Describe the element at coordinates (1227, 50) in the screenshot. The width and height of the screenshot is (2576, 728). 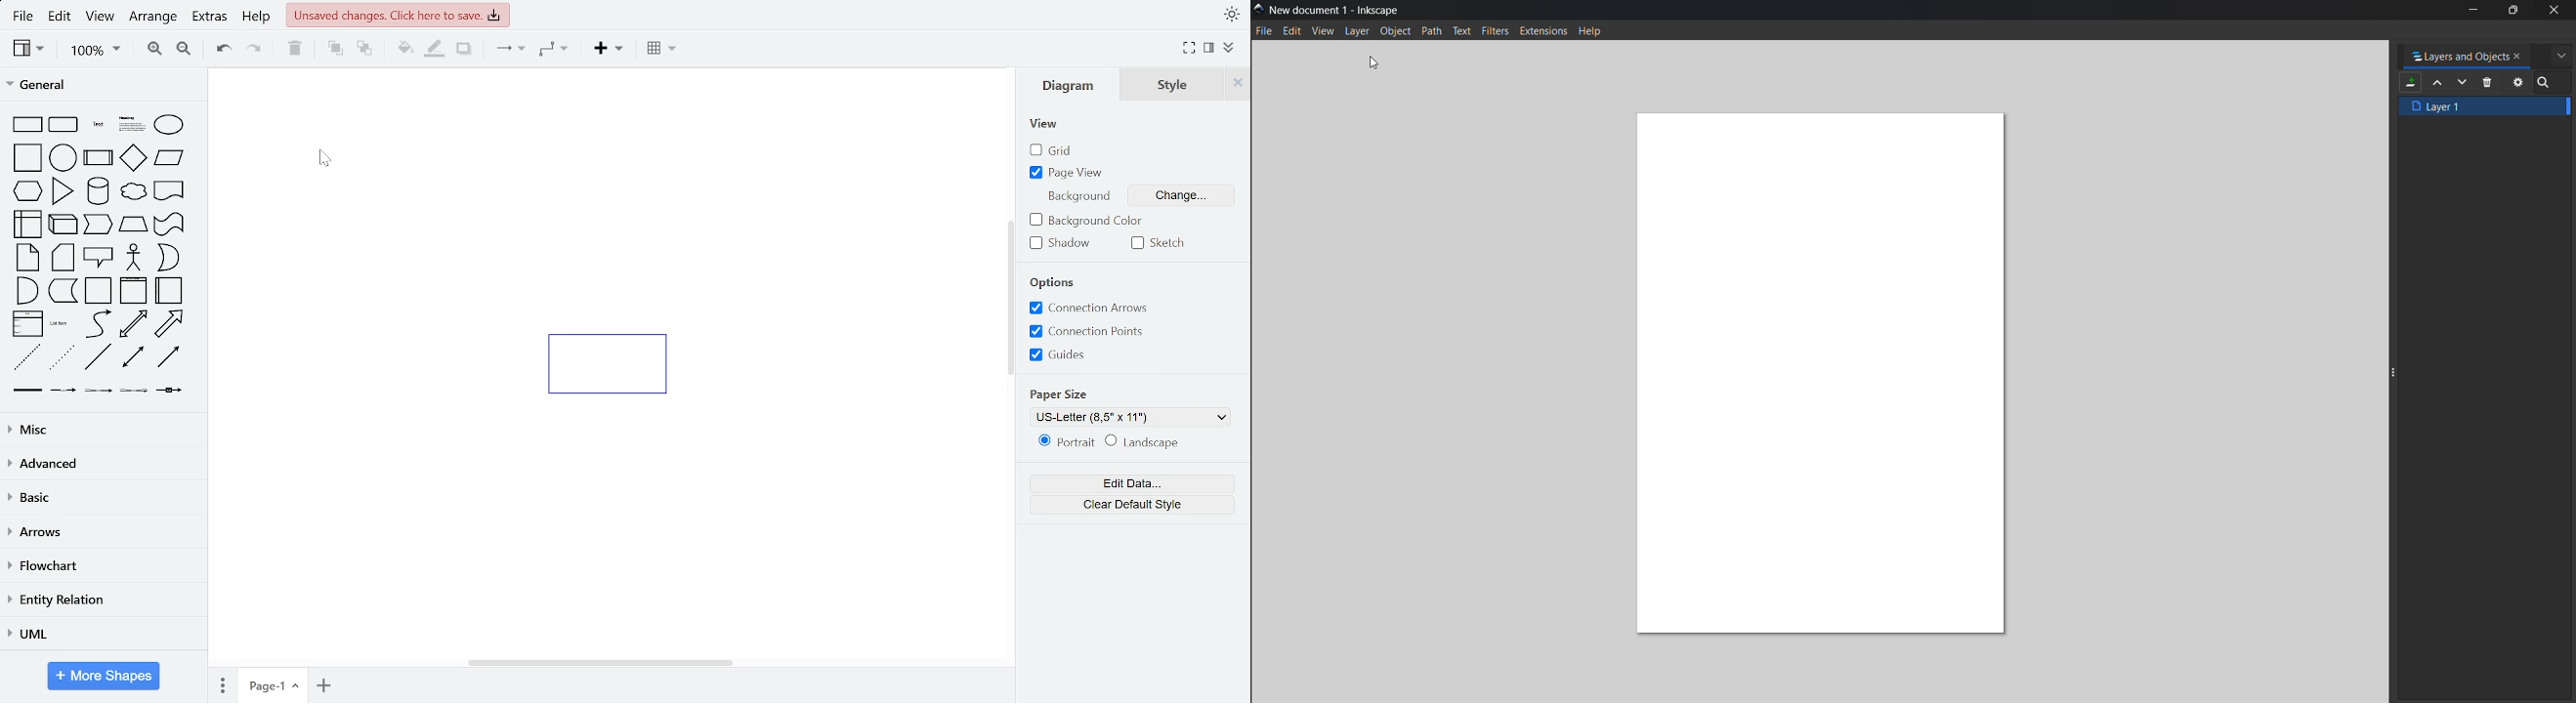
I see `format` at that location.